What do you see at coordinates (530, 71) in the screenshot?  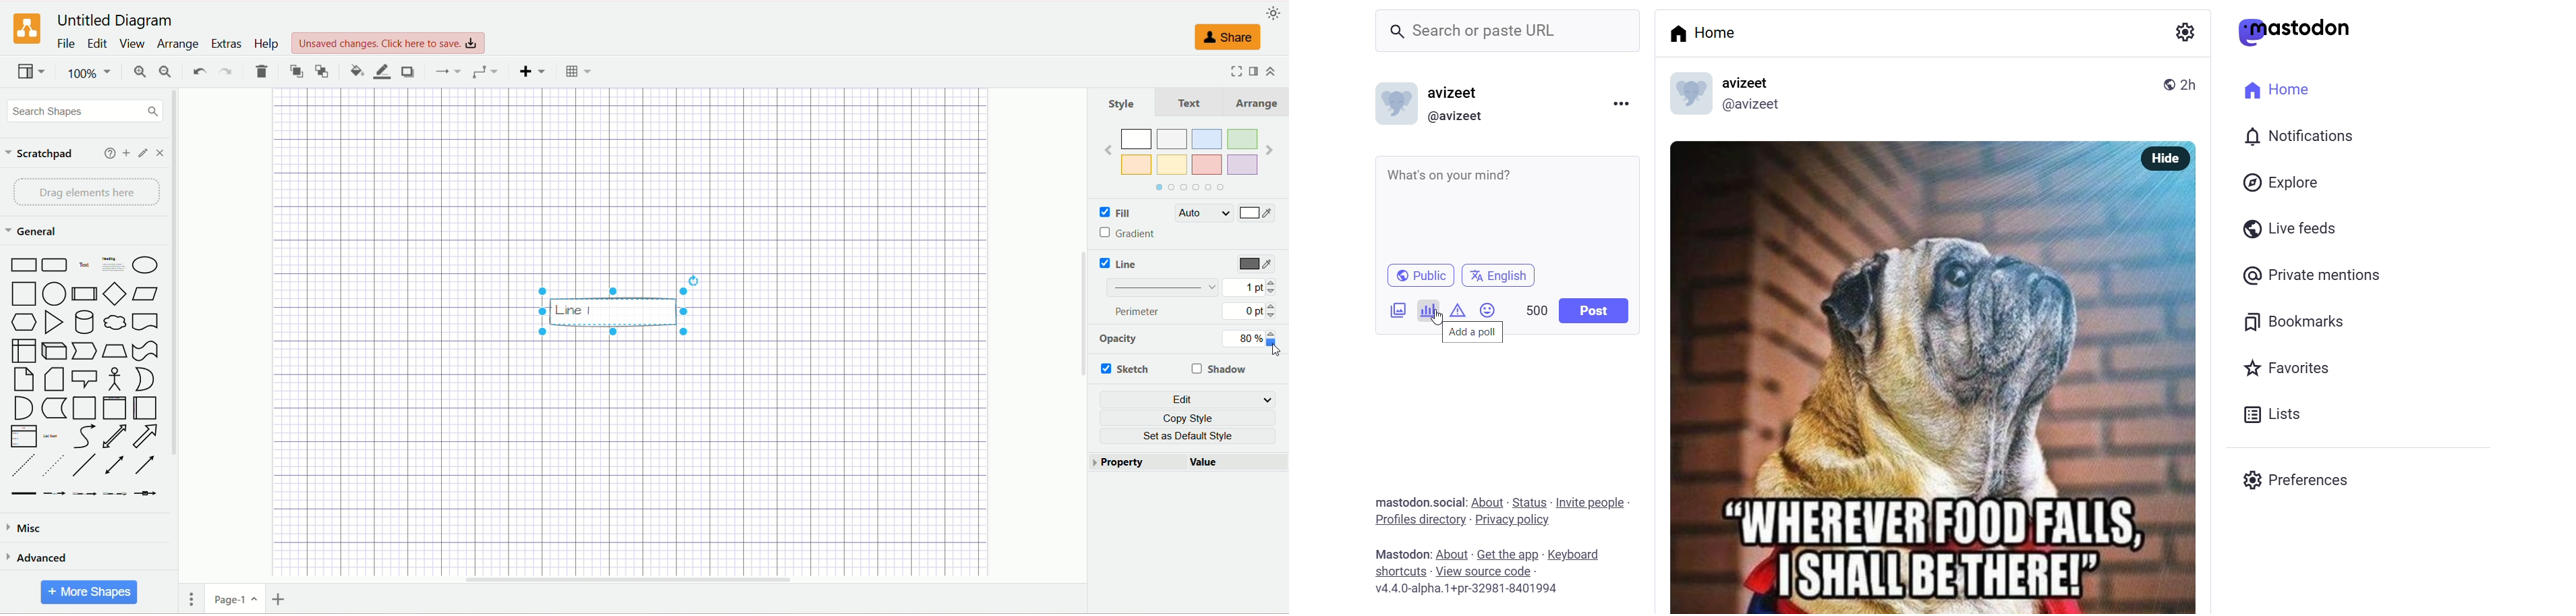 I see `insert` at bounding box center [530, 71].